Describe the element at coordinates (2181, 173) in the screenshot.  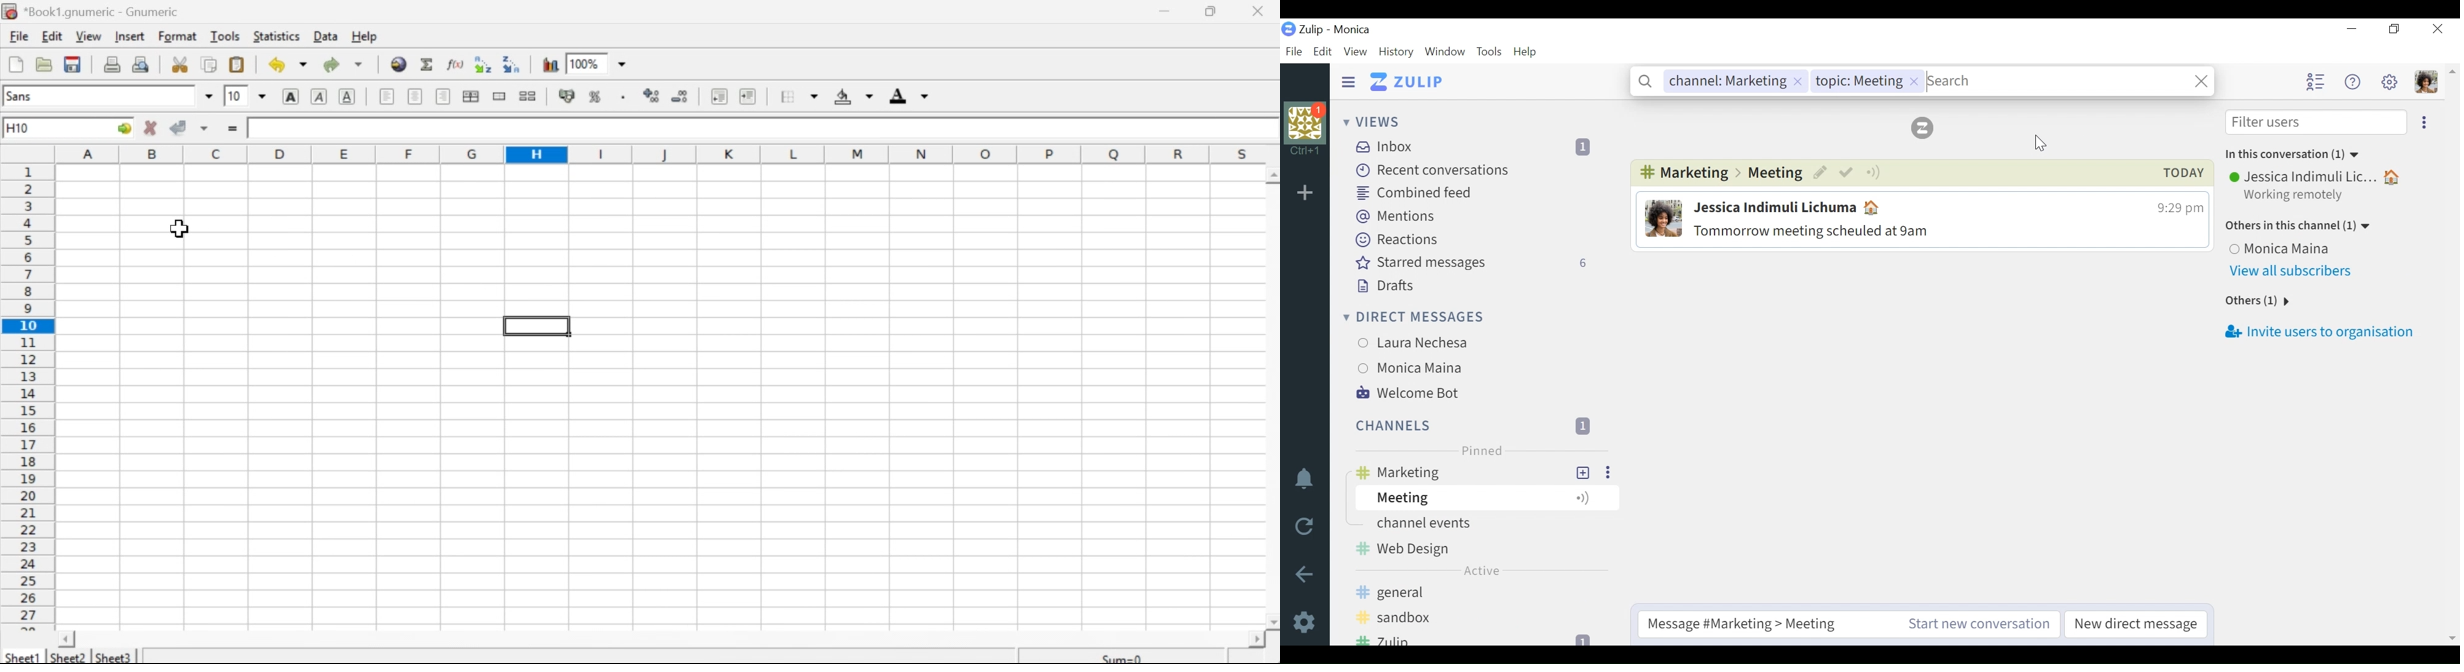
I see `Today` at that location.